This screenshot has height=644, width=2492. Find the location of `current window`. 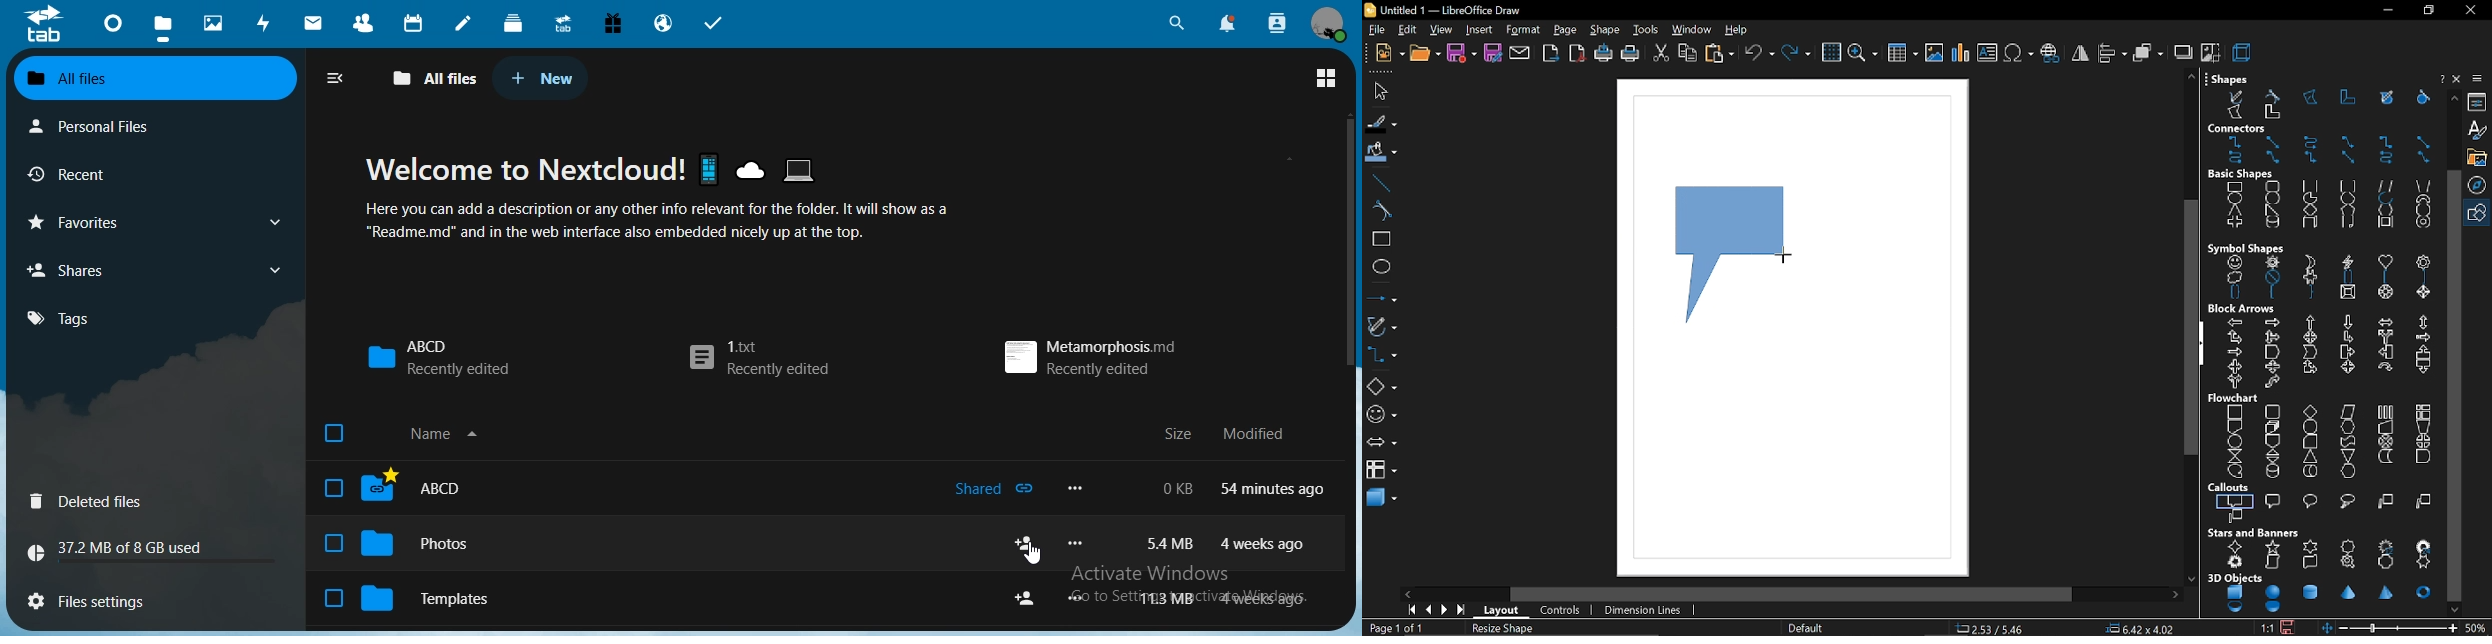

current window is located at coordinates (1452, 9).